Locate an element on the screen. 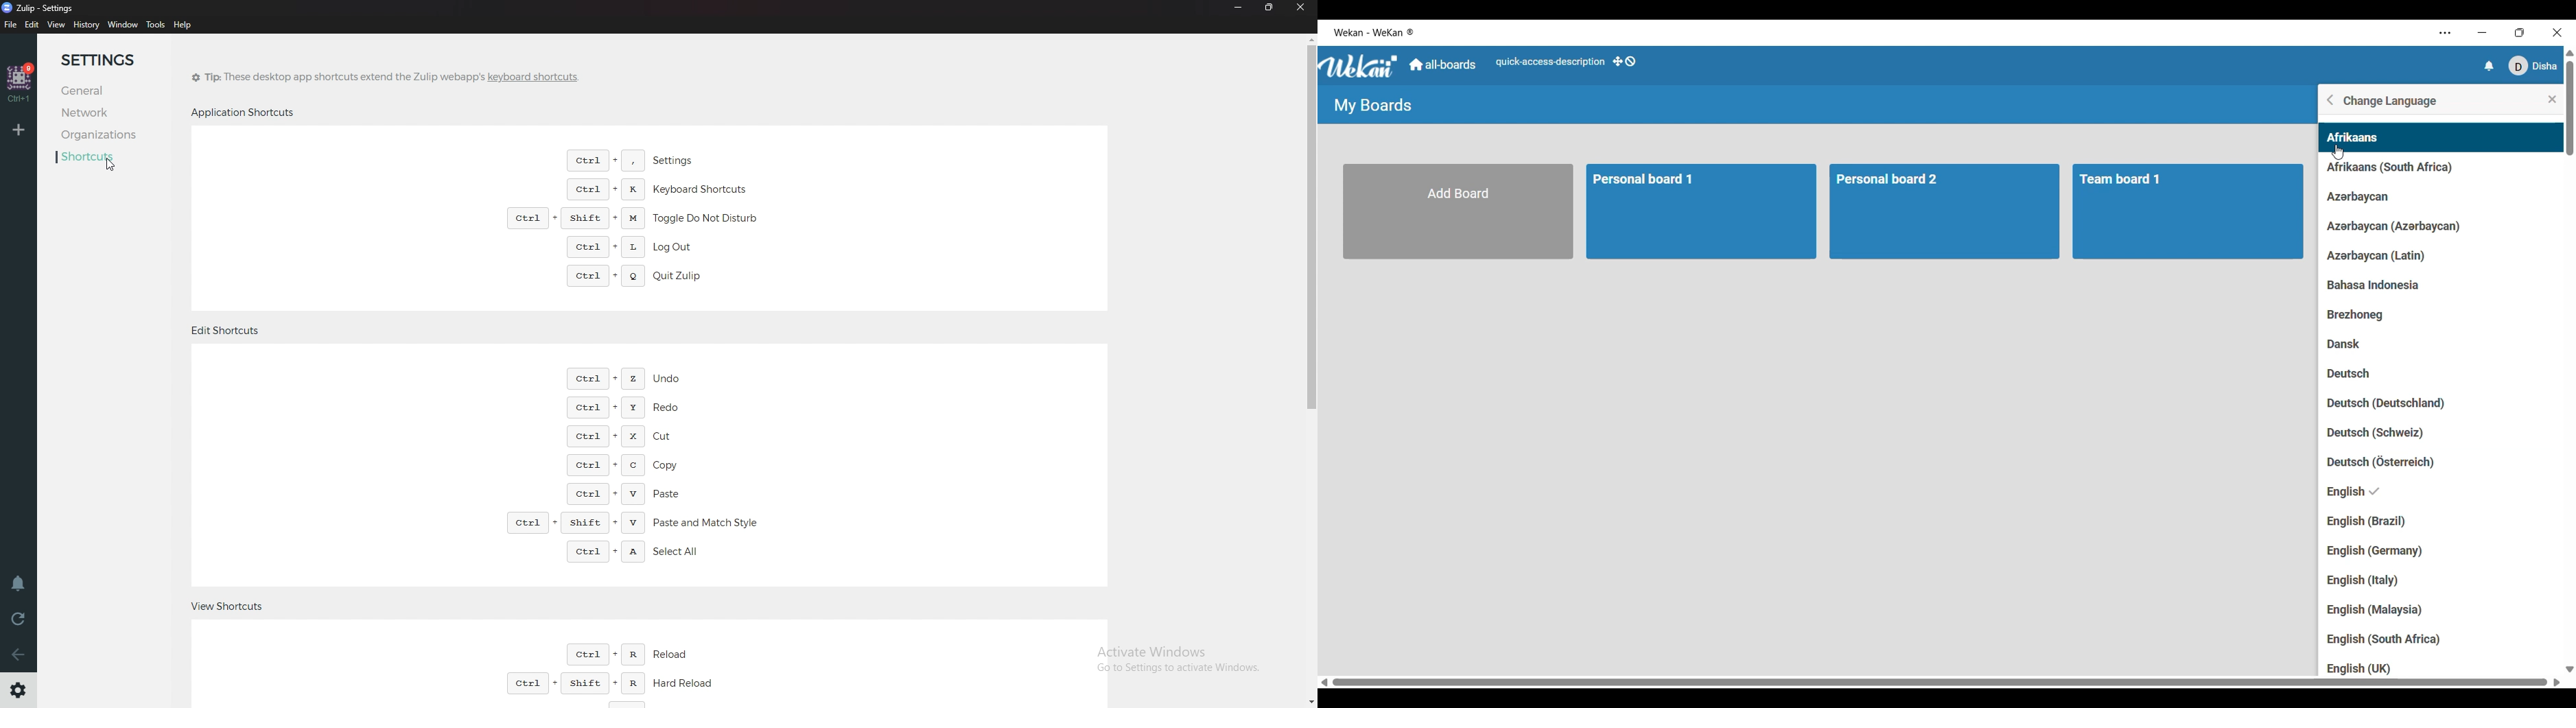 This screenshot has width=2576, height=728. Close is located at coordinates (2557, 31).